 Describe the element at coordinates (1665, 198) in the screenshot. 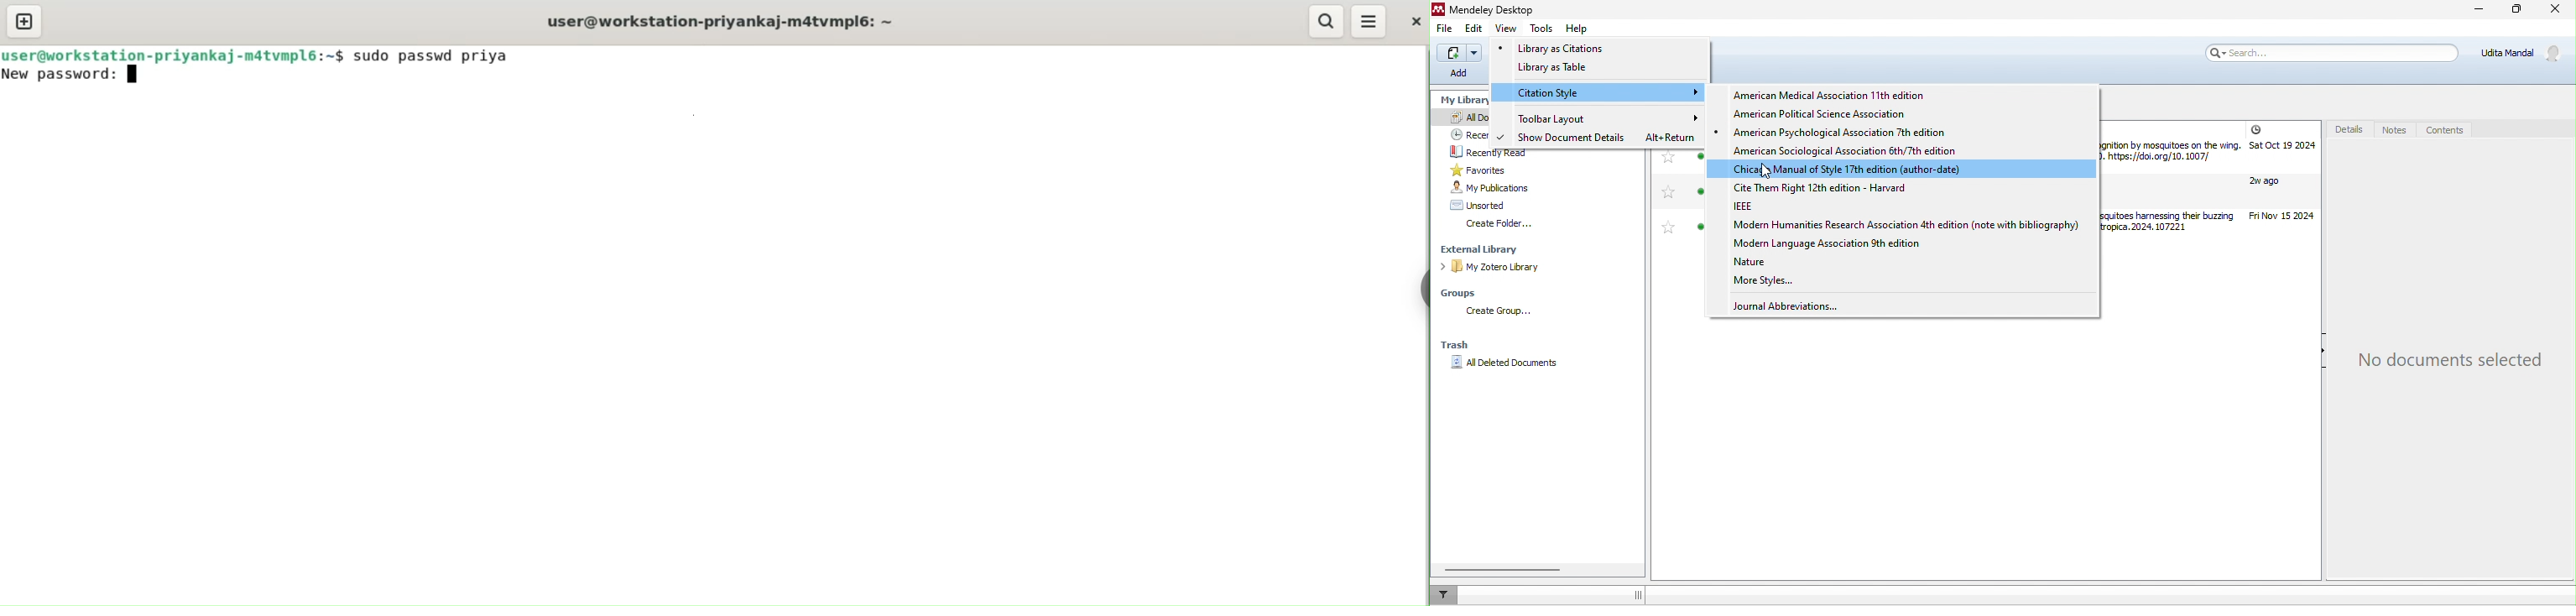

I see `favourites` at that location.